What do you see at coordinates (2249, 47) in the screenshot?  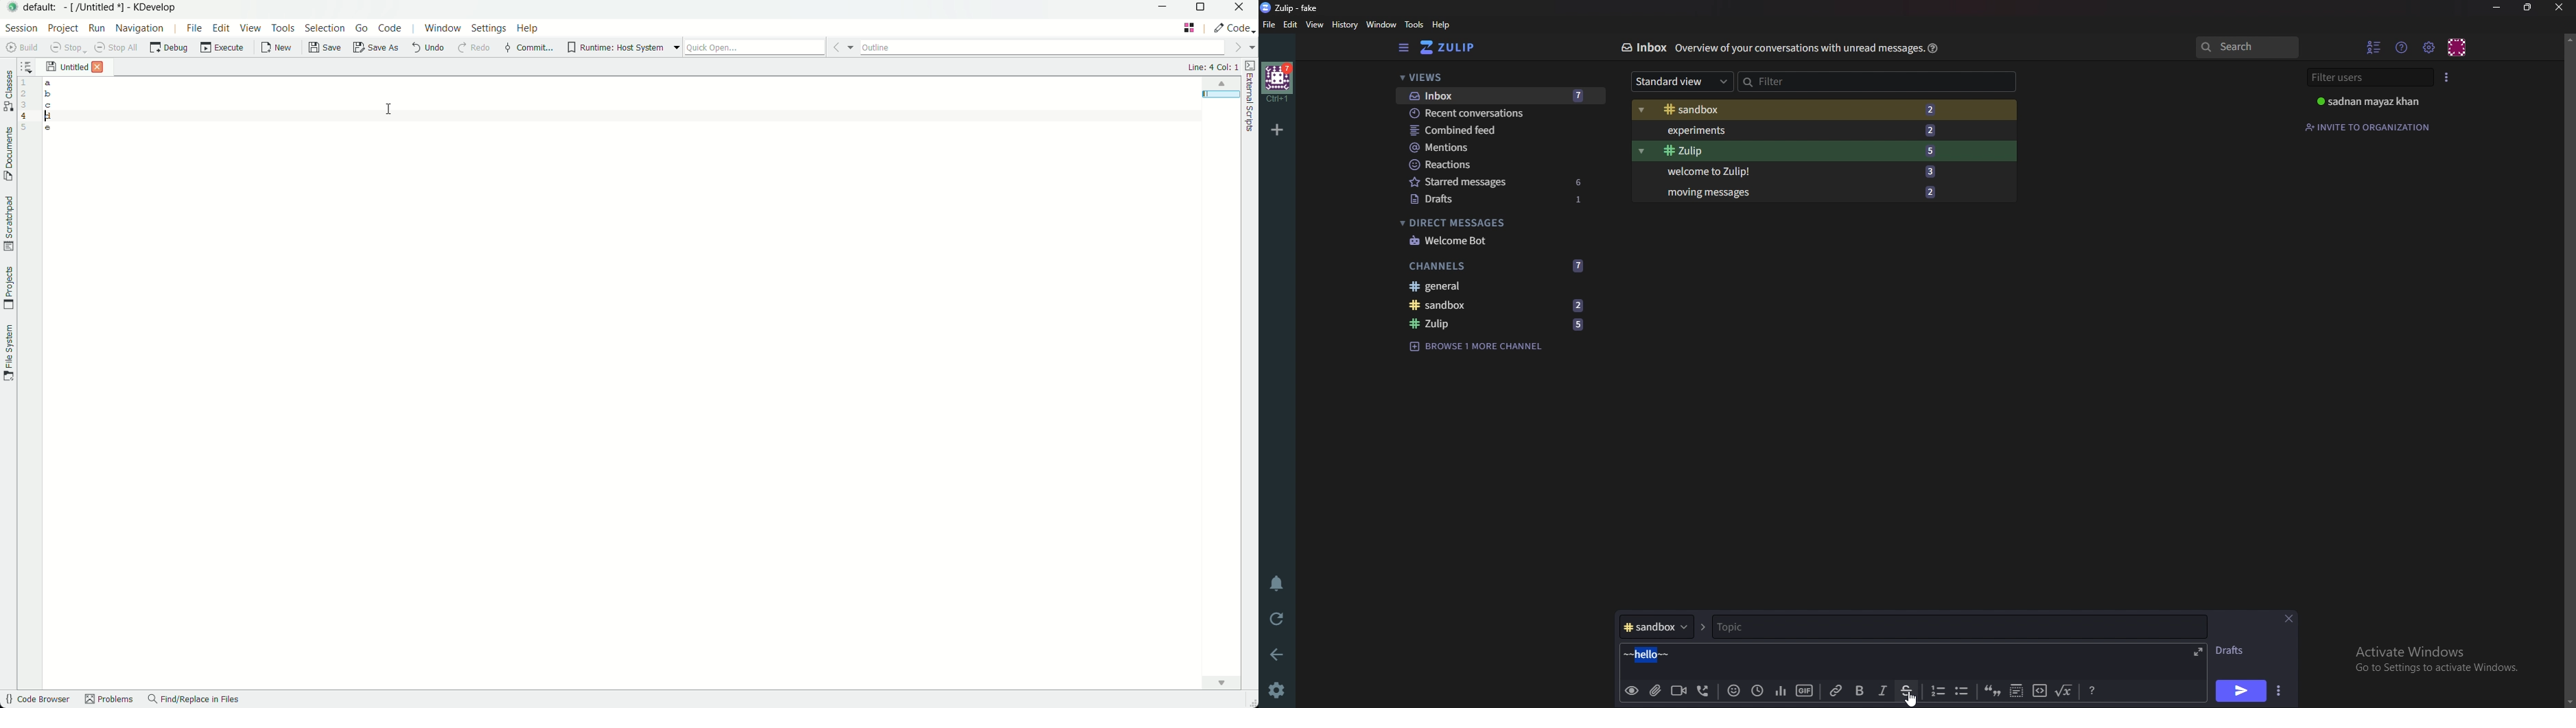 I see `Search` at bounding box center [2249, 47].